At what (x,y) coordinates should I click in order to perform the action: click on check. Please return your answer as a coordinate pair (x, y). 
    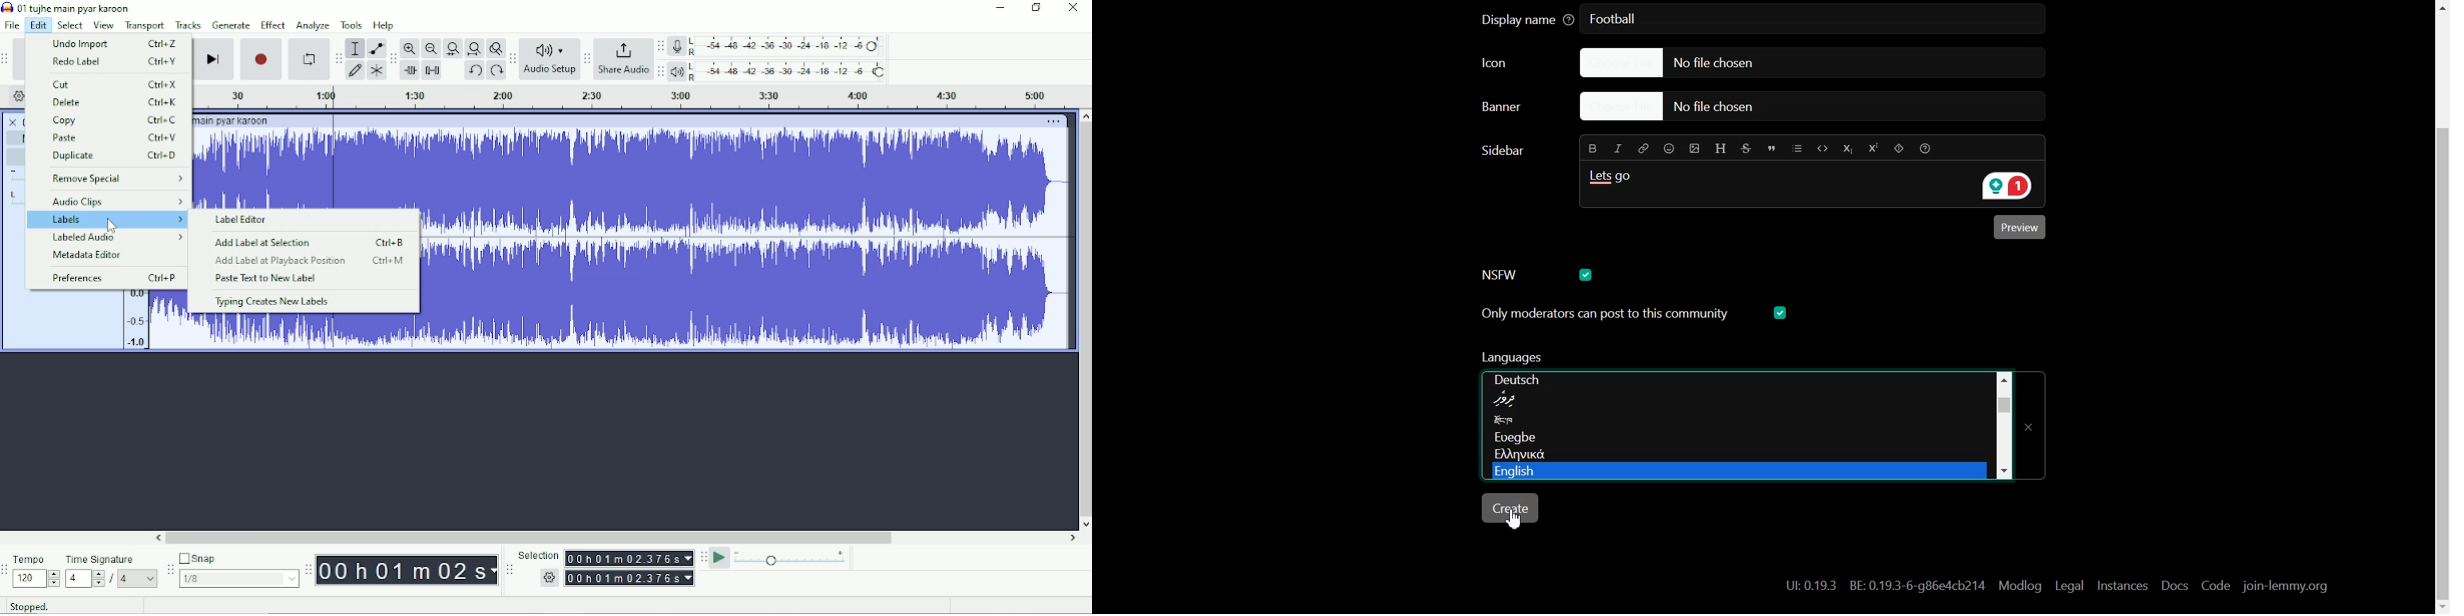
    Looking at the image, I should click on (1588, 274).